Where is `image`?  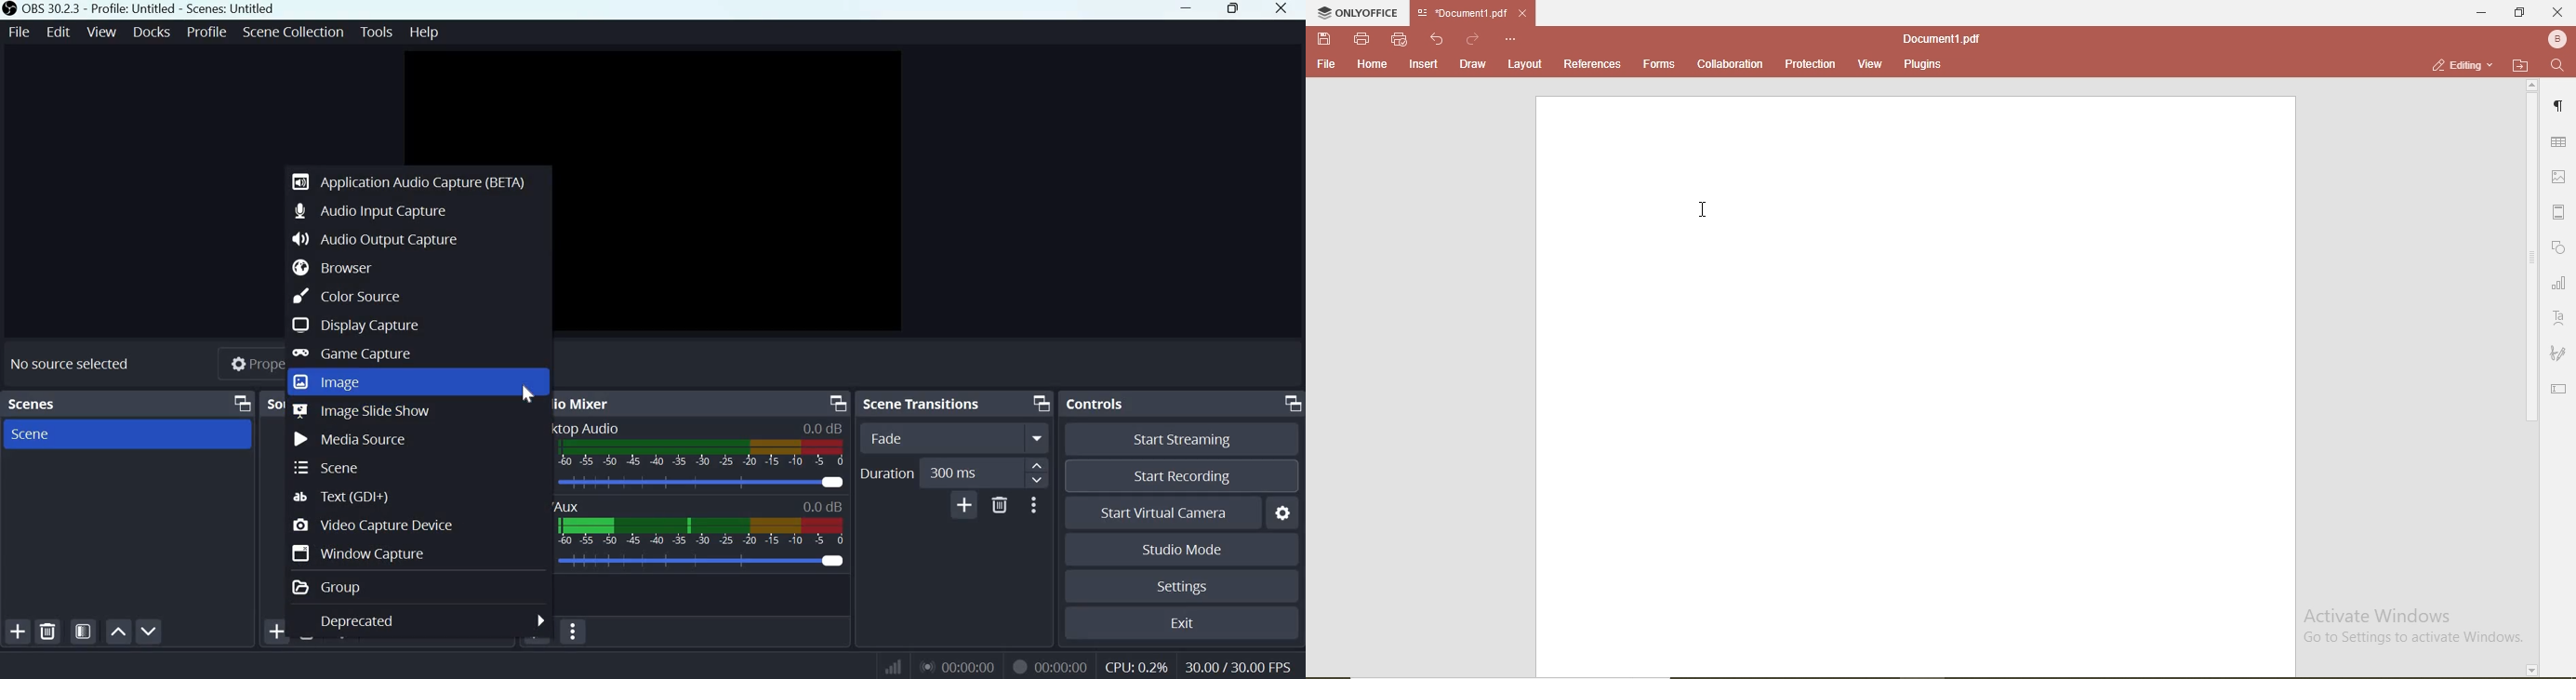
image is located at coordinates (2559, 174).